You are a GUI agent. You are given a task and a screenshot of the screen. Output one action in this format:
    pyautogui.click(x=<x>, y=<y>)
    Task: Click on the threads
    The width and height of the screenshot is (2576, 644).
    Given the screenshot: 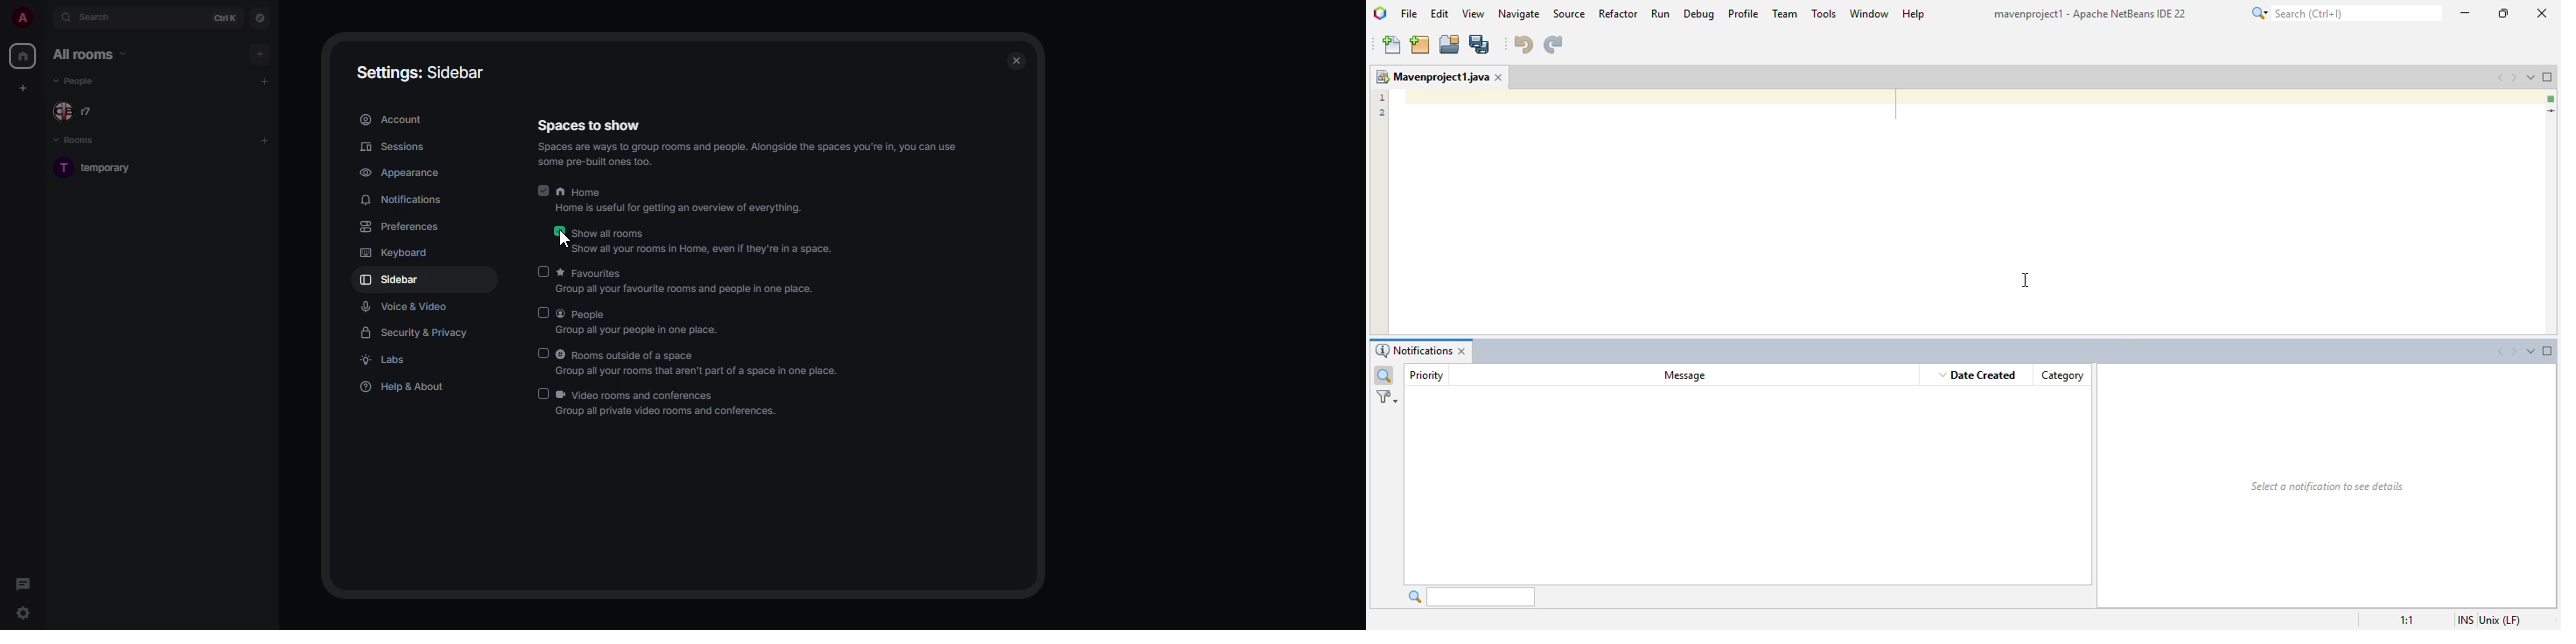 What is the action you would take?
    pyautogui.click(x=24, y=583)
    